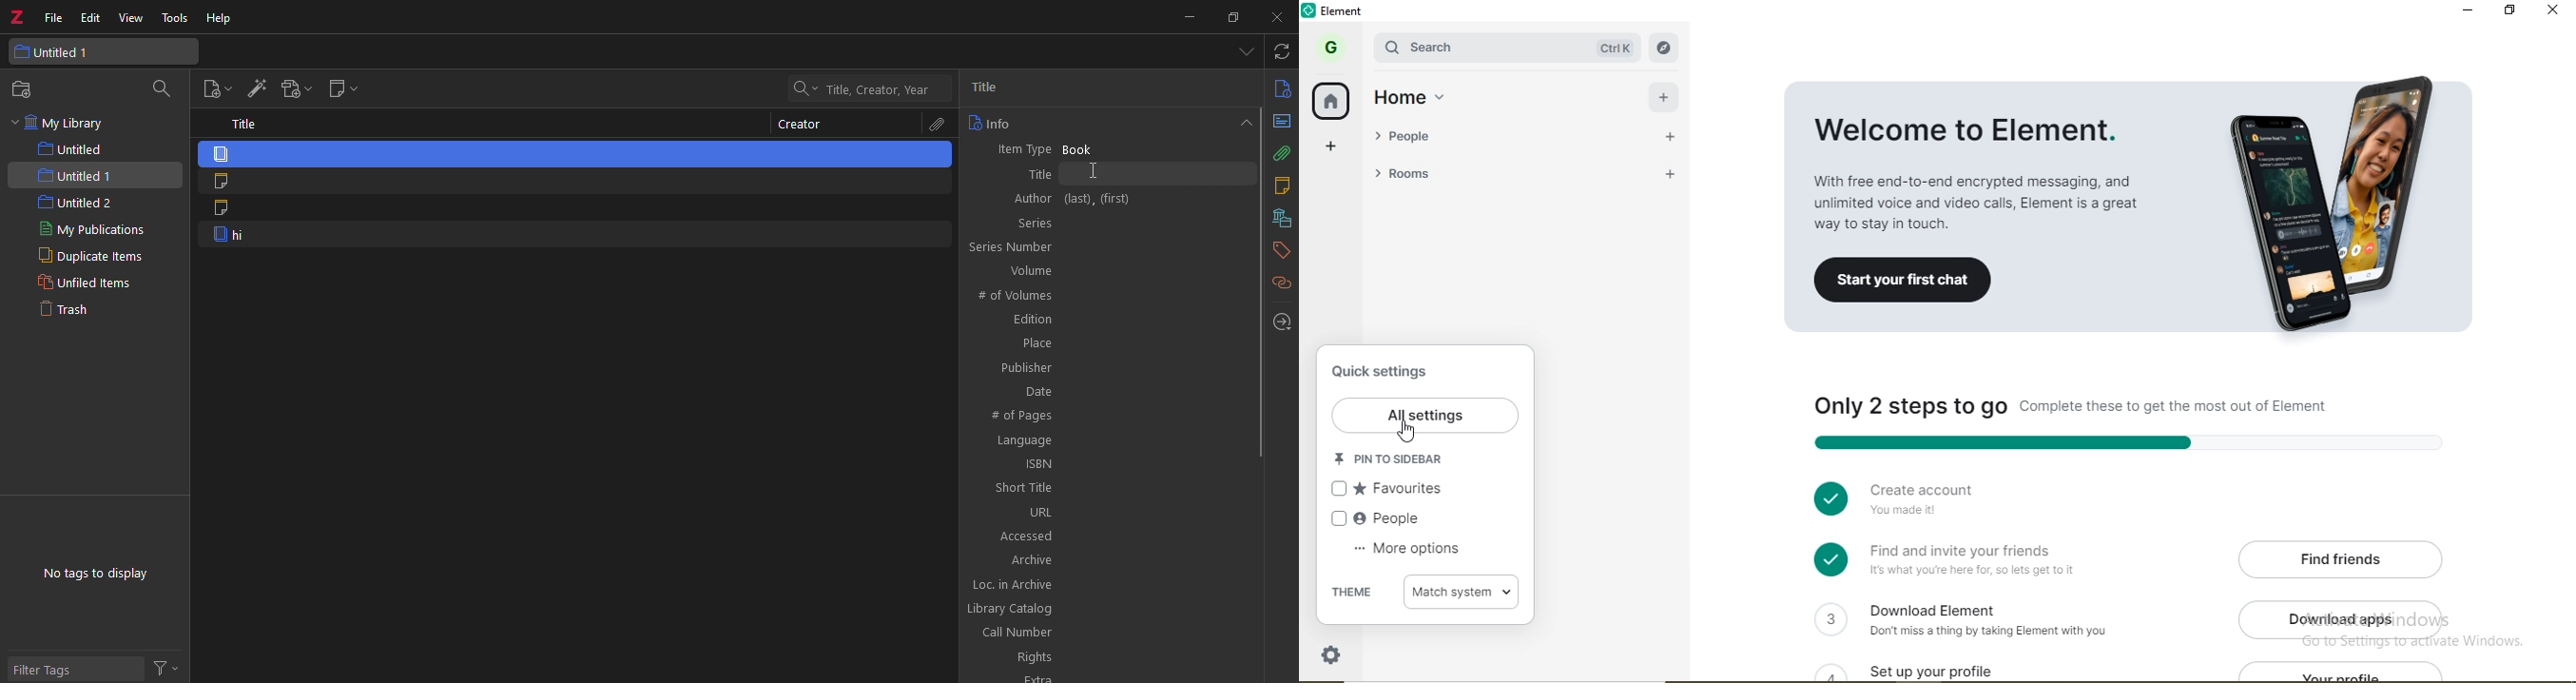 The height and width of the screenshot is (700, 2576). What do you see at coordinates (1426, 416) in the screenshot?
I see `all setting` at bounding box center [1426, 416].